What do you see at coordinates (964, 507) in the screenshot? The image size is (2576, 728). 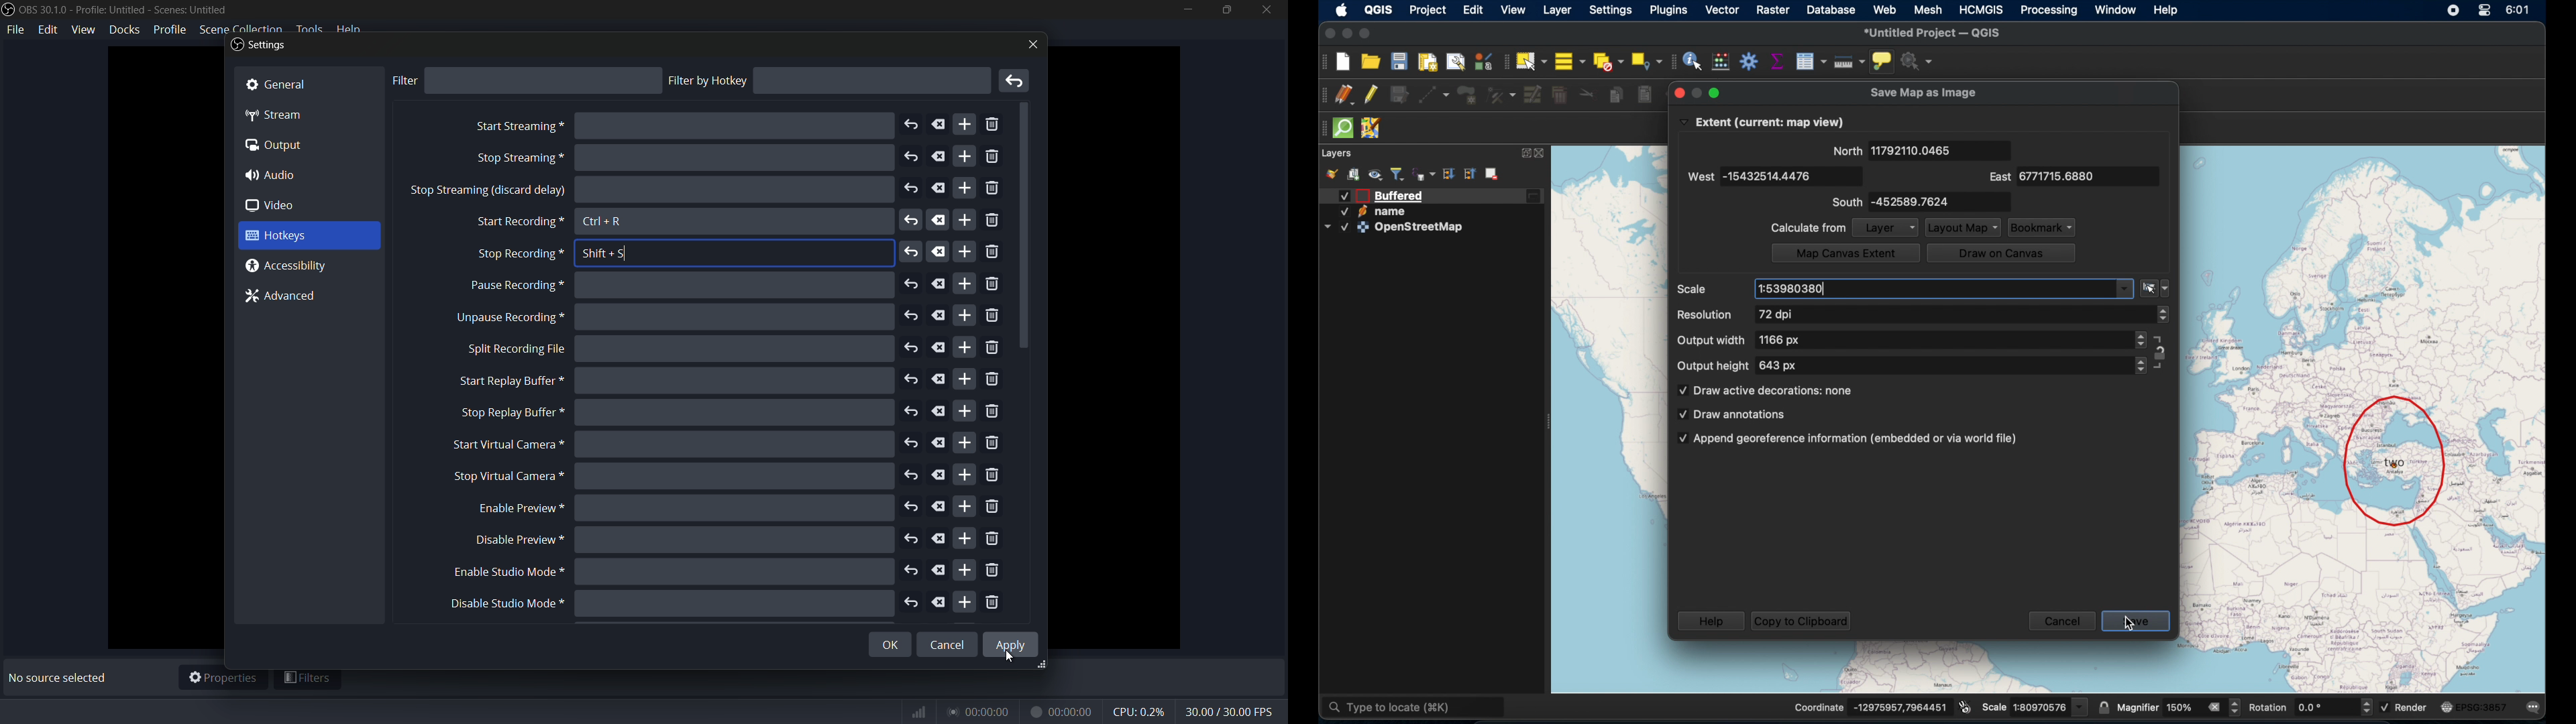 I see `add more` at bounding box center [964, 507].